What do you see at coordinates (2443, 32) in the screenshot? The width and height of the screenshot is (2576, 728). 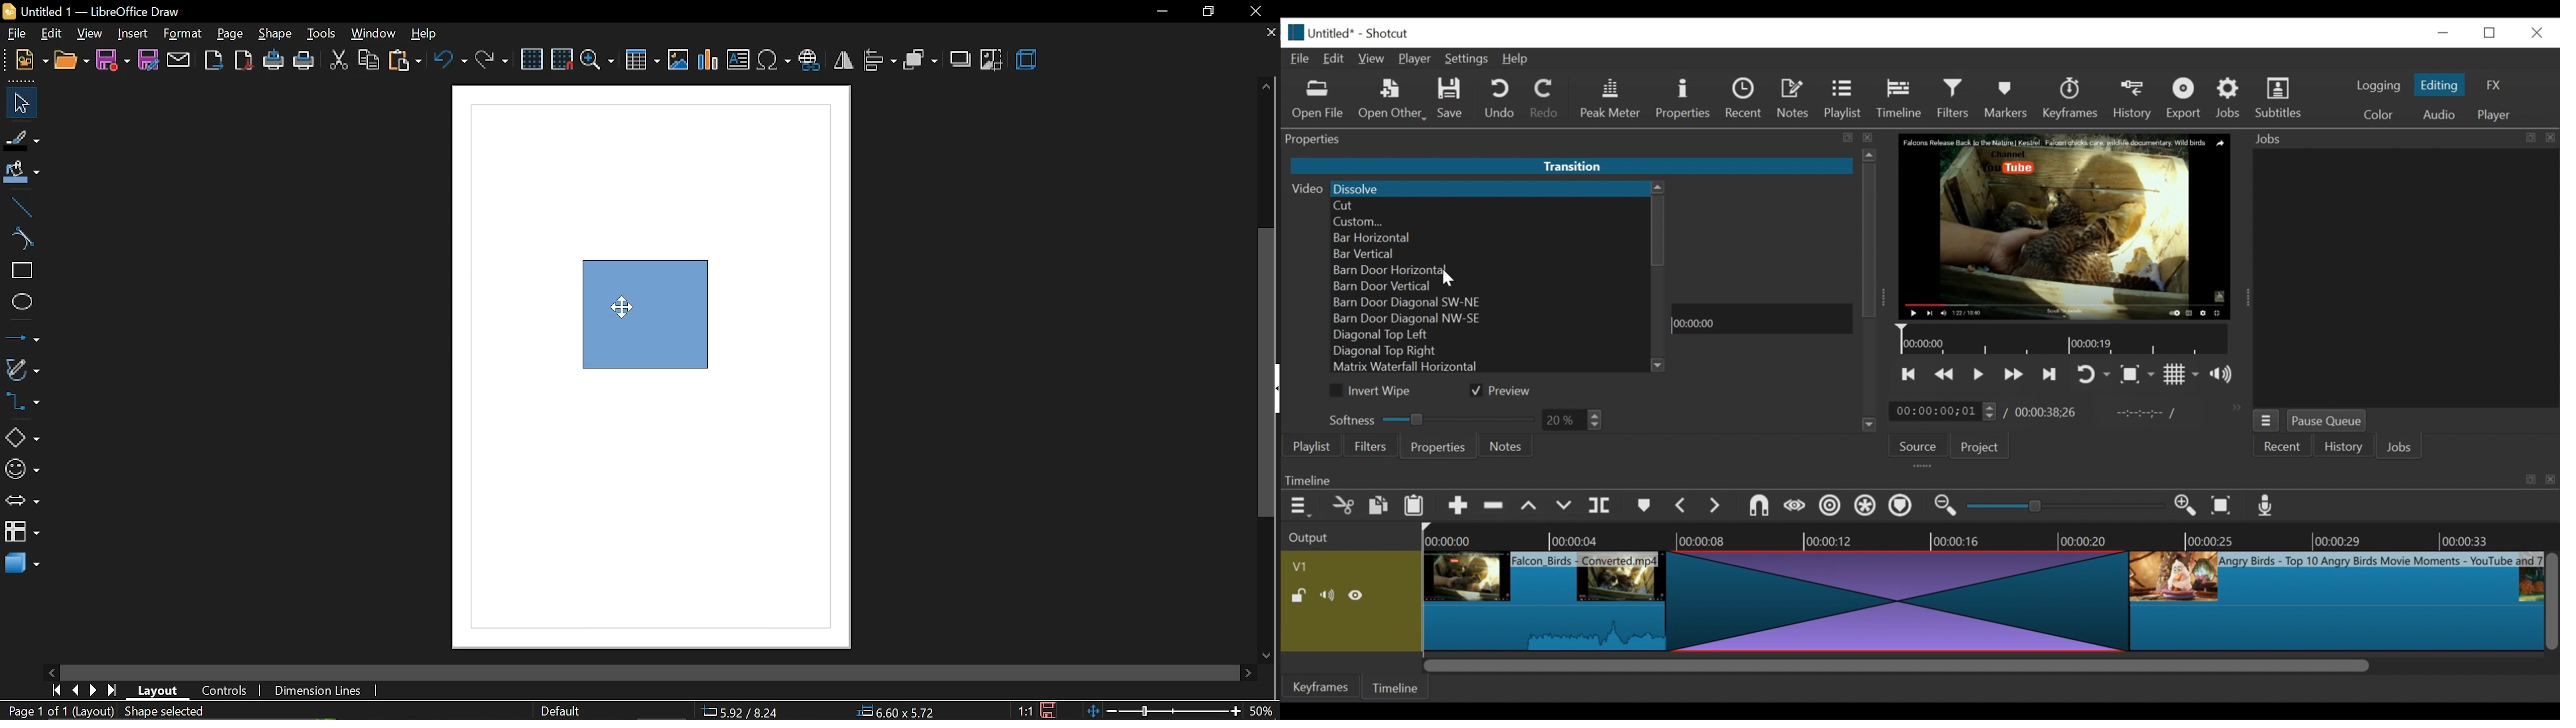 I see `minimize` at bounding box center [2443, 32].